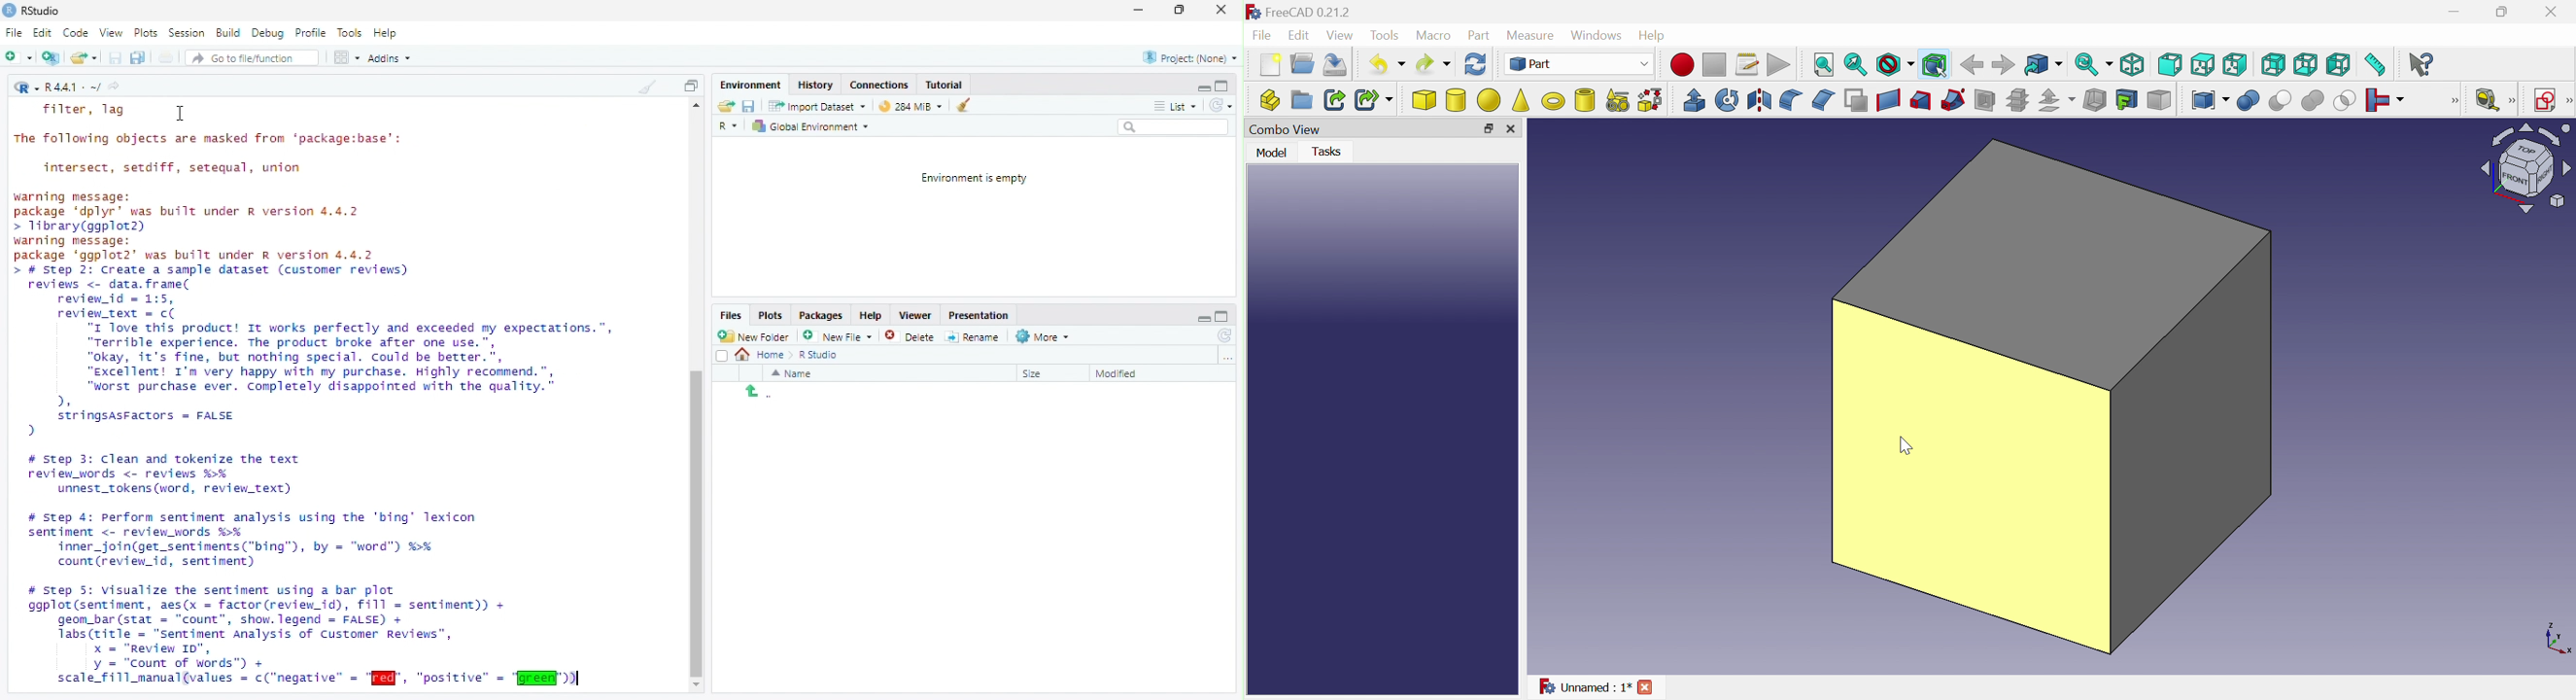 The image size is (2576, 700). I want to click on Create group, so click(1302, 101).